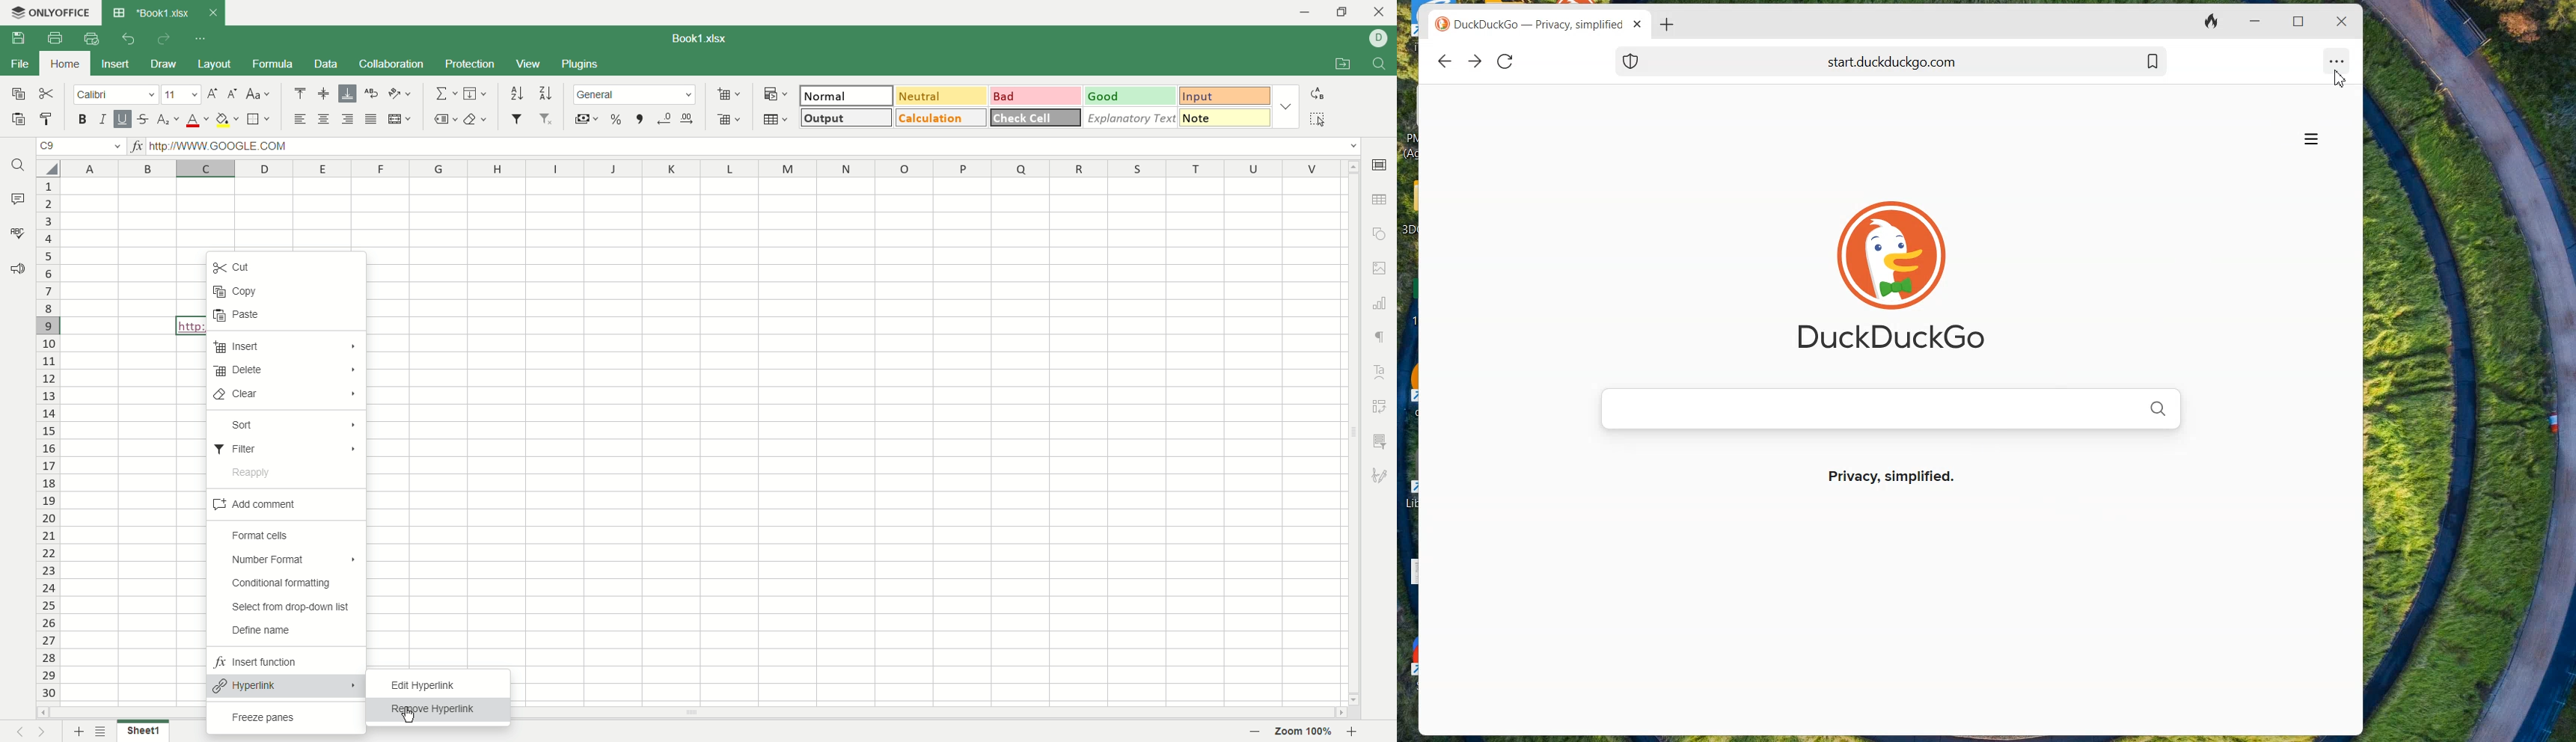  I want to click on paste, so click(247, 316).